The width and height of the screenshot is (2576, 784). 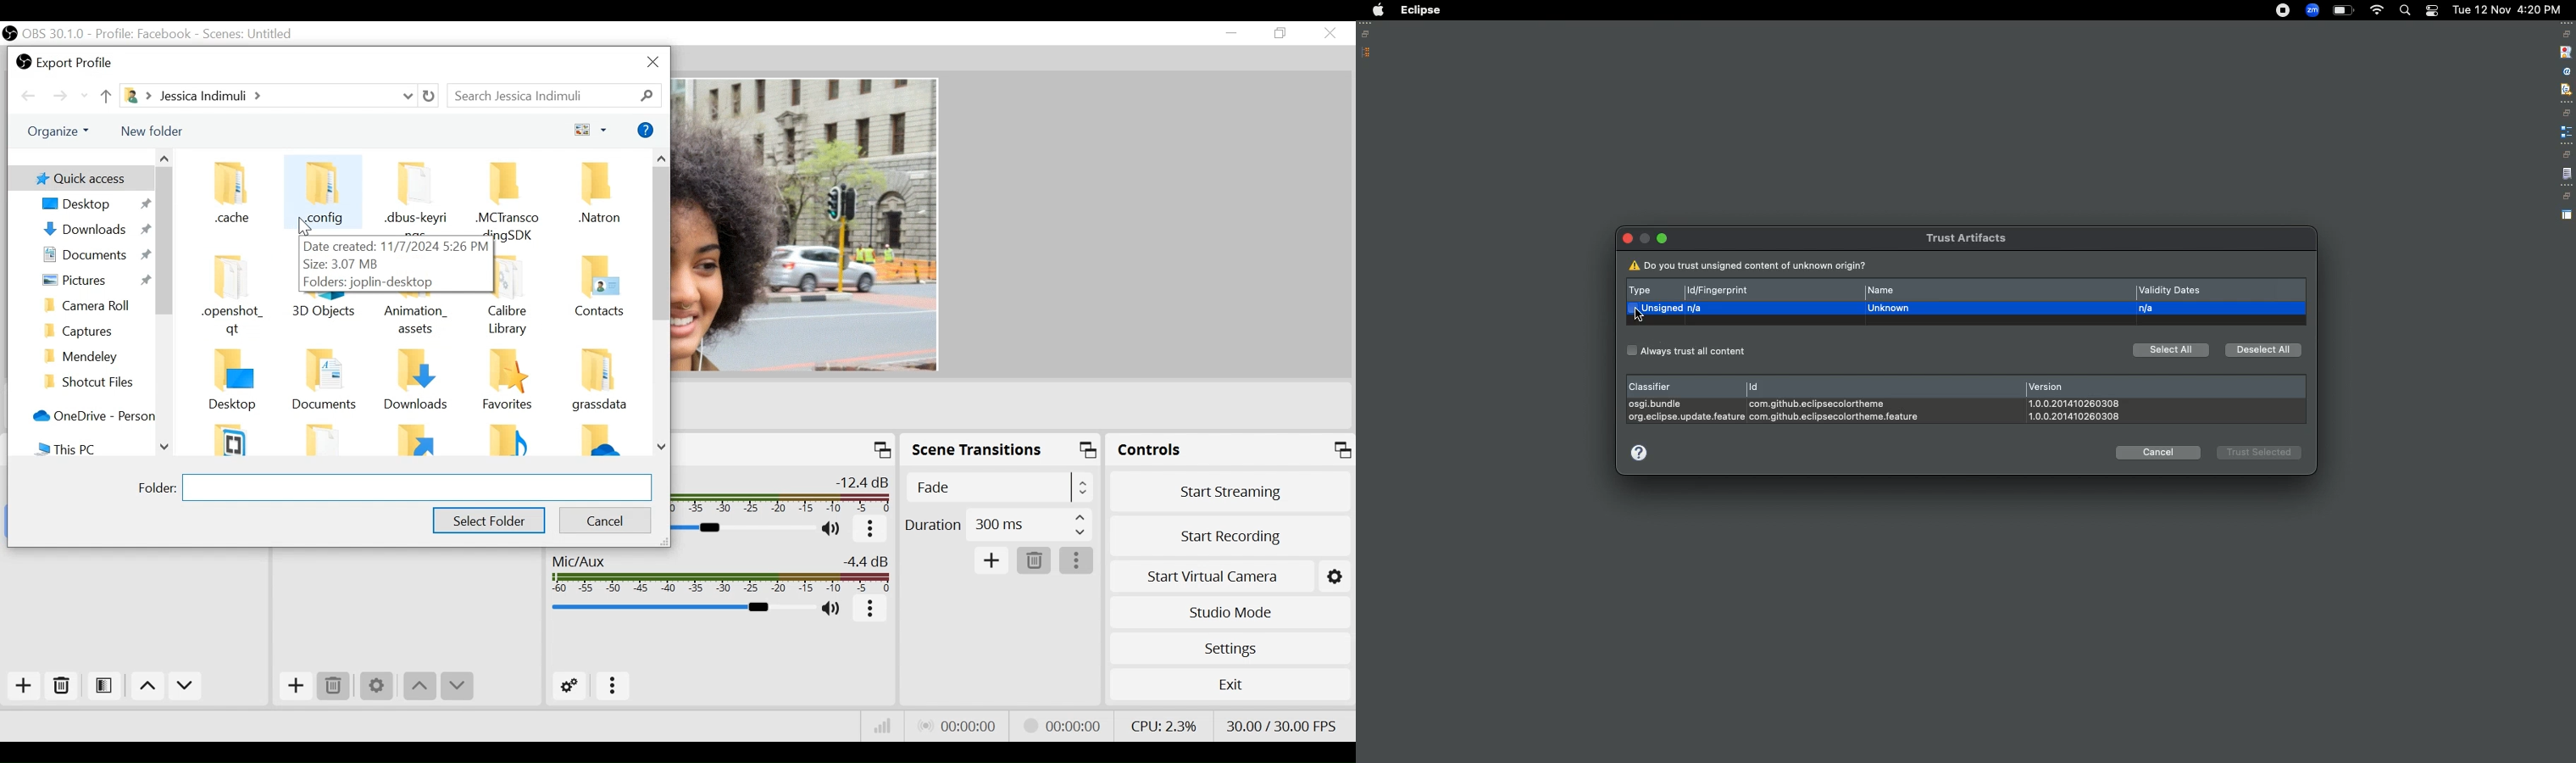 I want to click on Refresh, so click(x=431, y=97).